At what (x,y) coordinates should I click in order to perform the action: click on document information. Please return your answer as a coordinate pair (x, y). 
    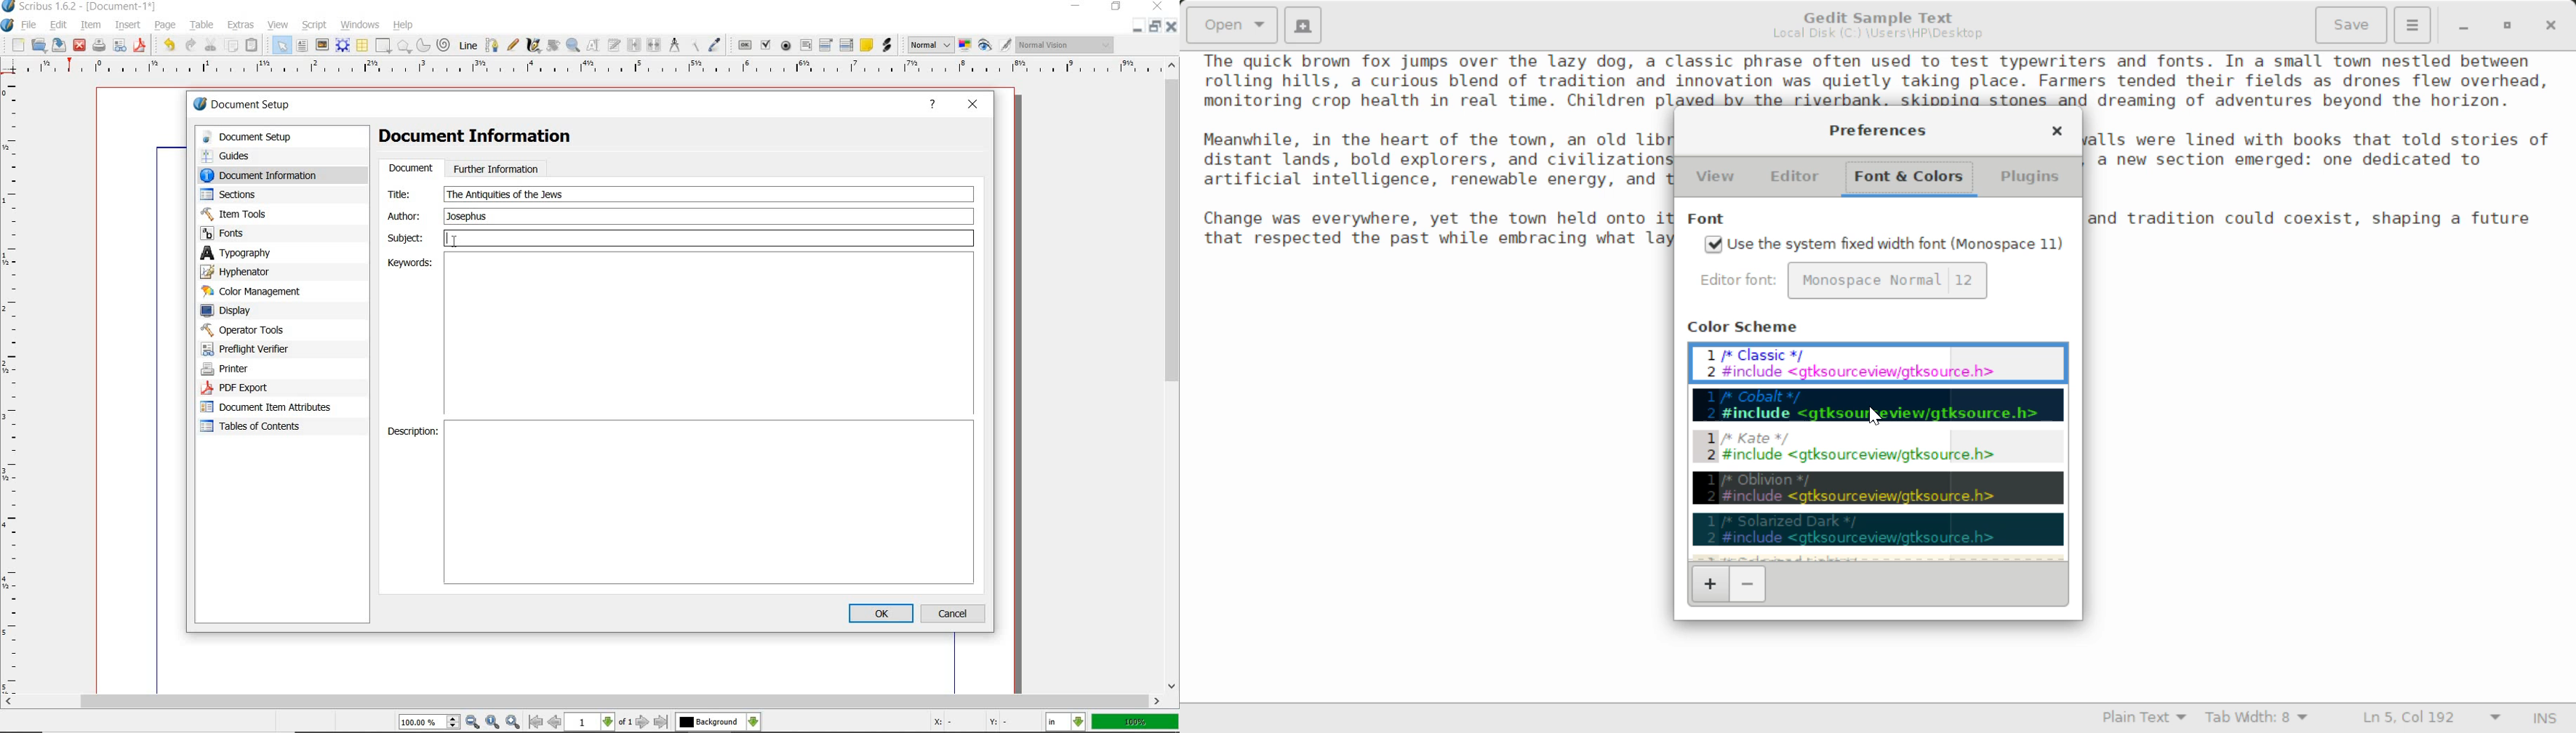
    Looking at the image, I should click on (272, 175).